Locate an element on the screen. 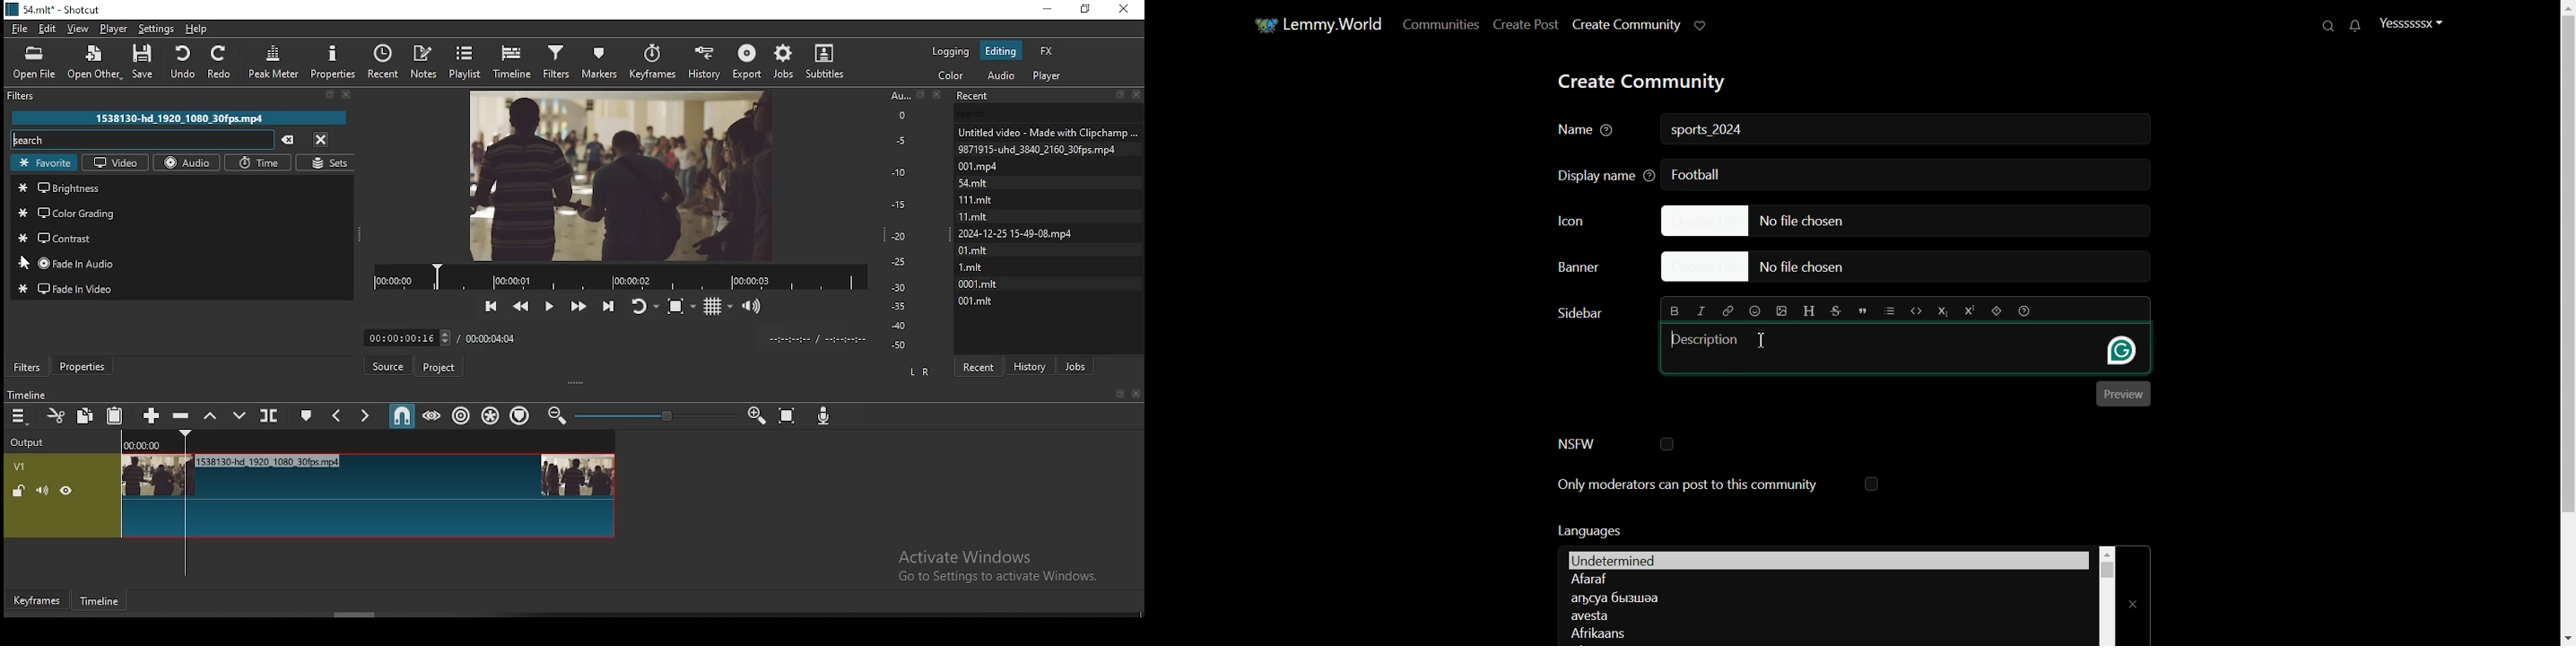 The image size is (2576, 672). zoom timeline to fit is located at coordinates (788, 416).